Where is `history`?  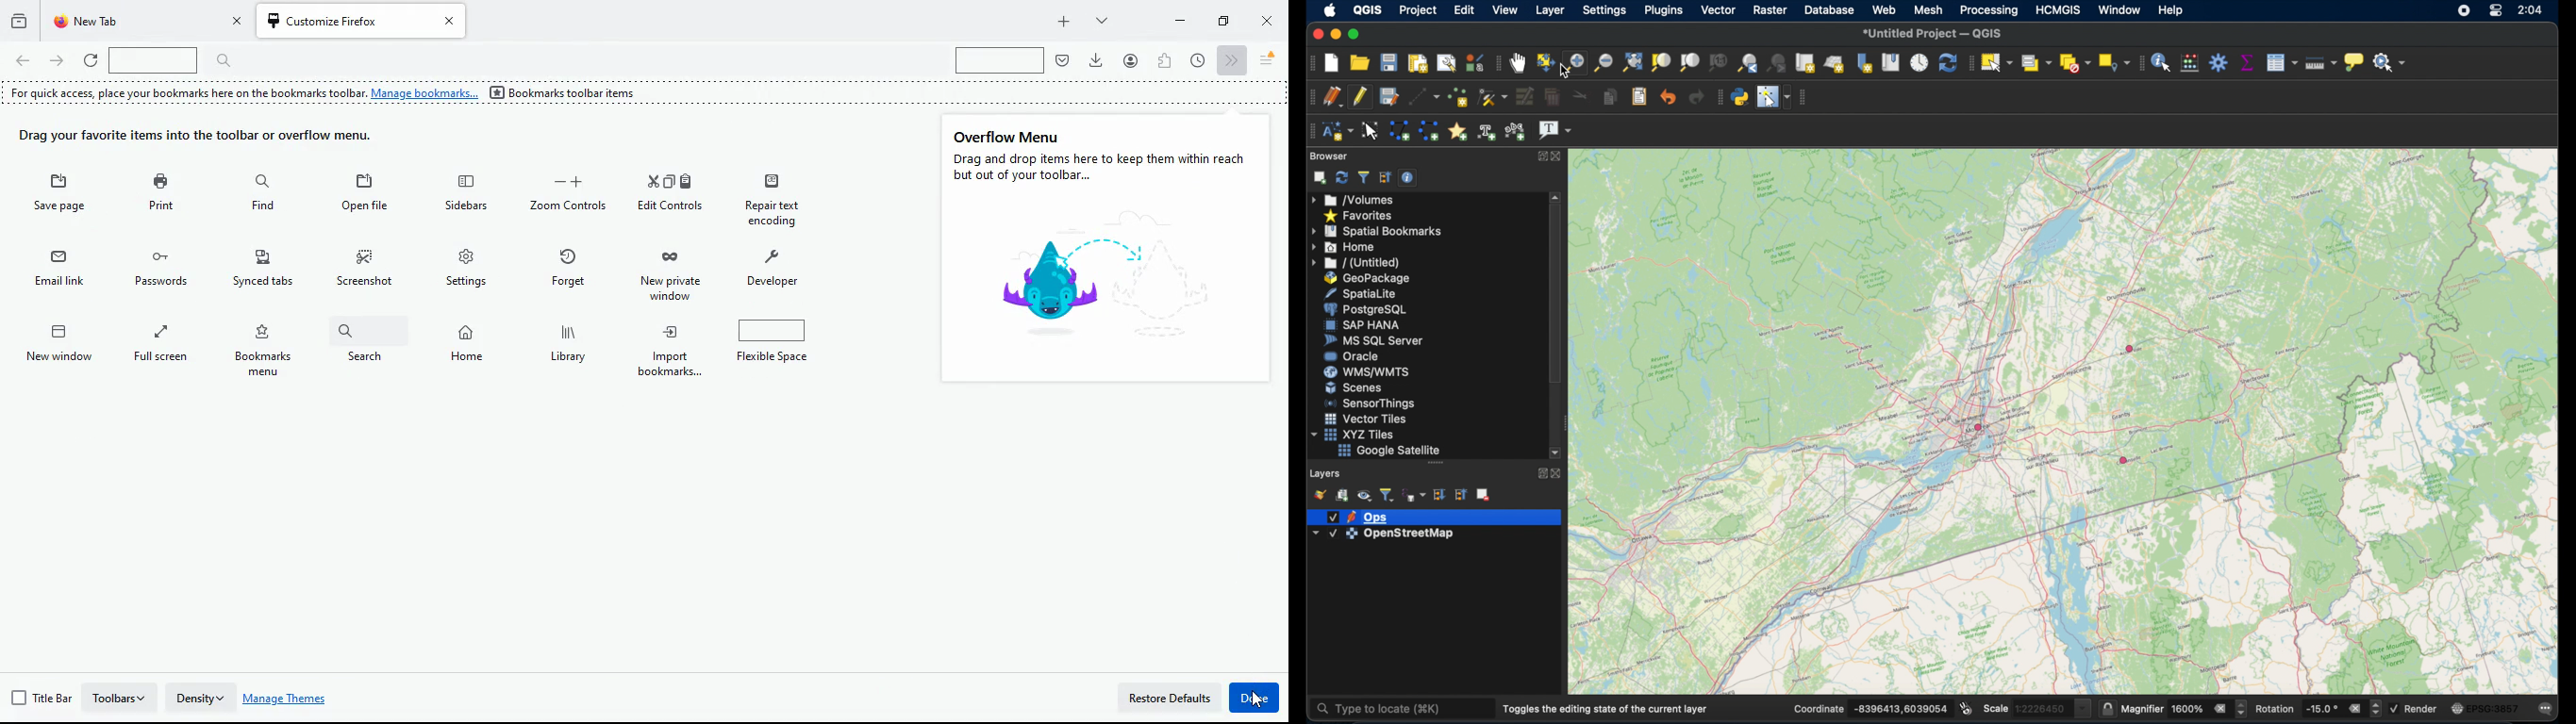
history is located at coordinates (19, 19).